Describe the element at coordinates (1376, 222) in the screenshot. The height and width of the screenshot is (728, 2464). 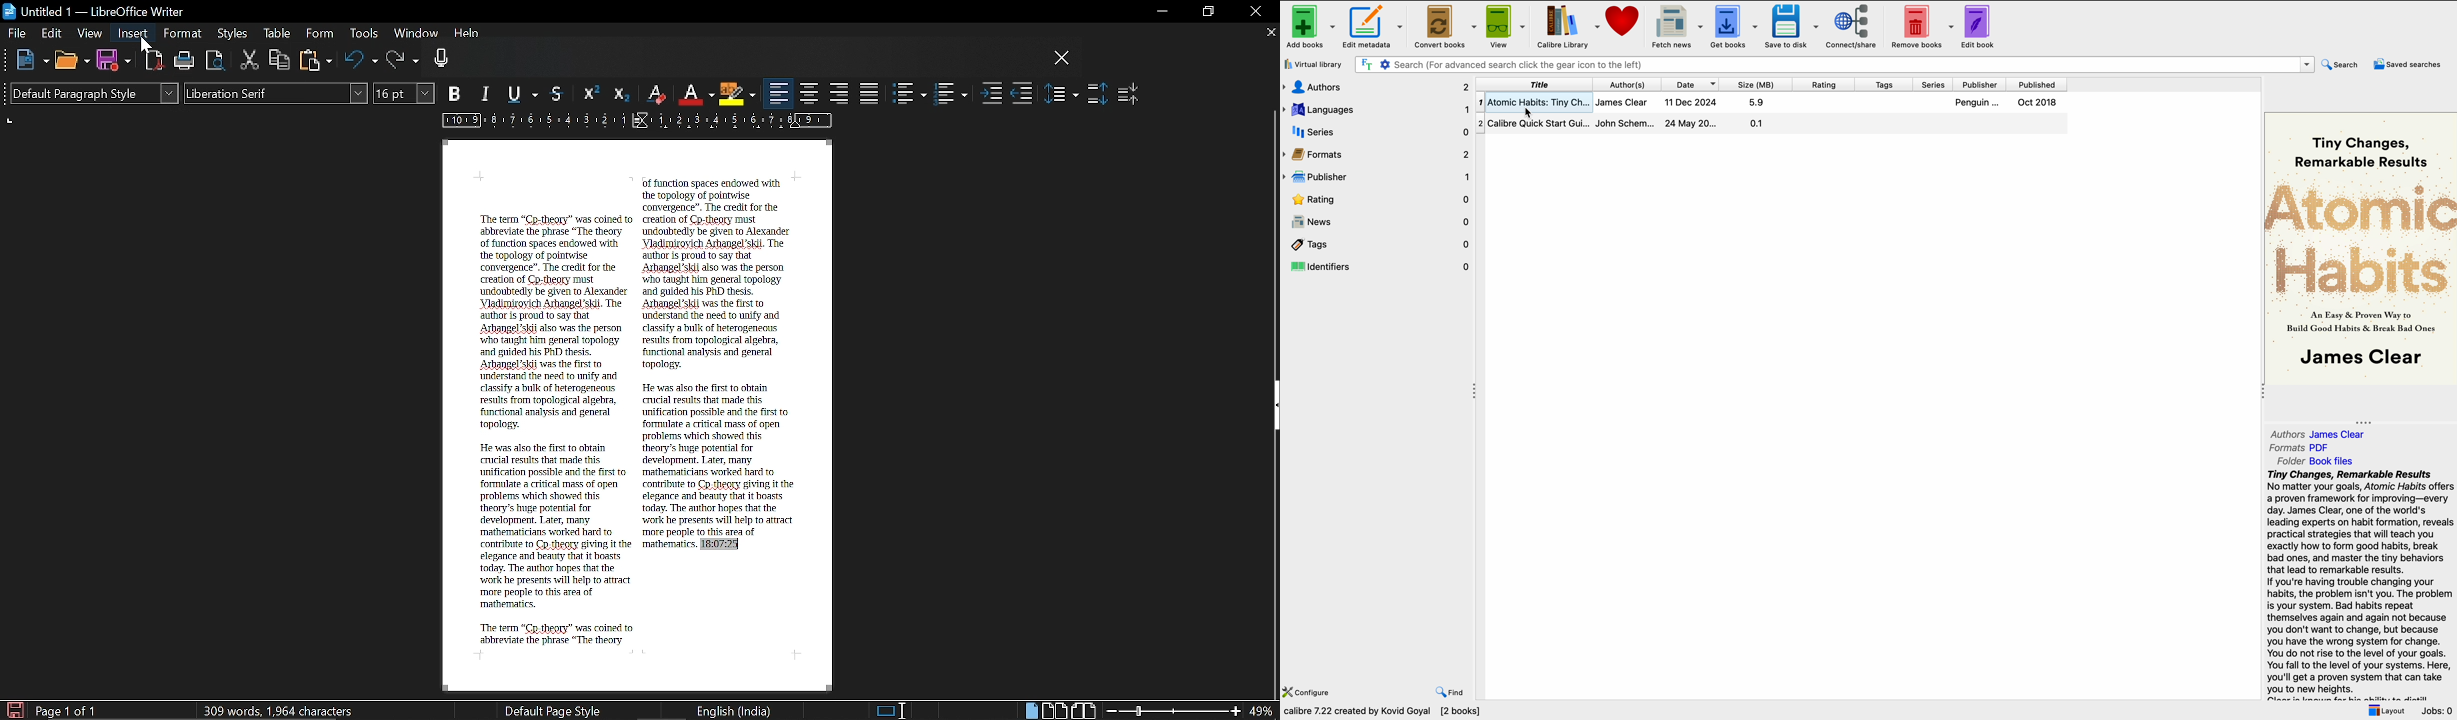
I see `news` at that location.